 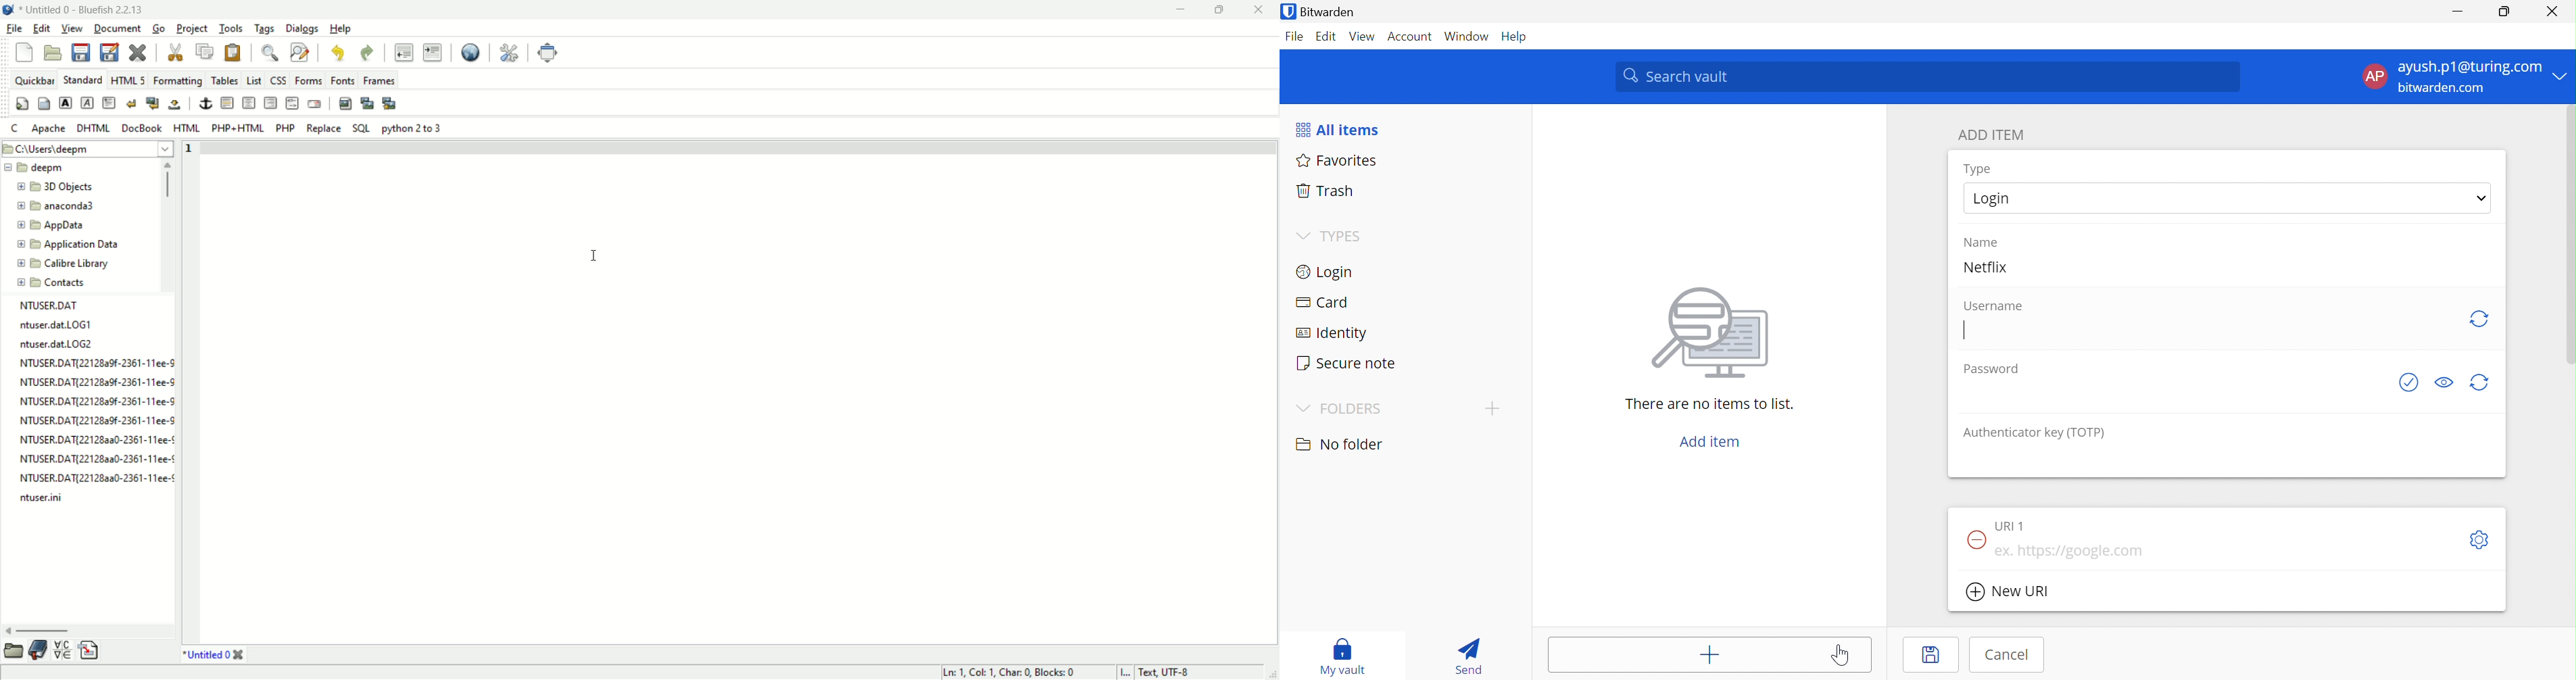 What do you see at coordinates (1337, 160) in the screenshot?
I see `Favorites` at bounding box center [1337, 160].